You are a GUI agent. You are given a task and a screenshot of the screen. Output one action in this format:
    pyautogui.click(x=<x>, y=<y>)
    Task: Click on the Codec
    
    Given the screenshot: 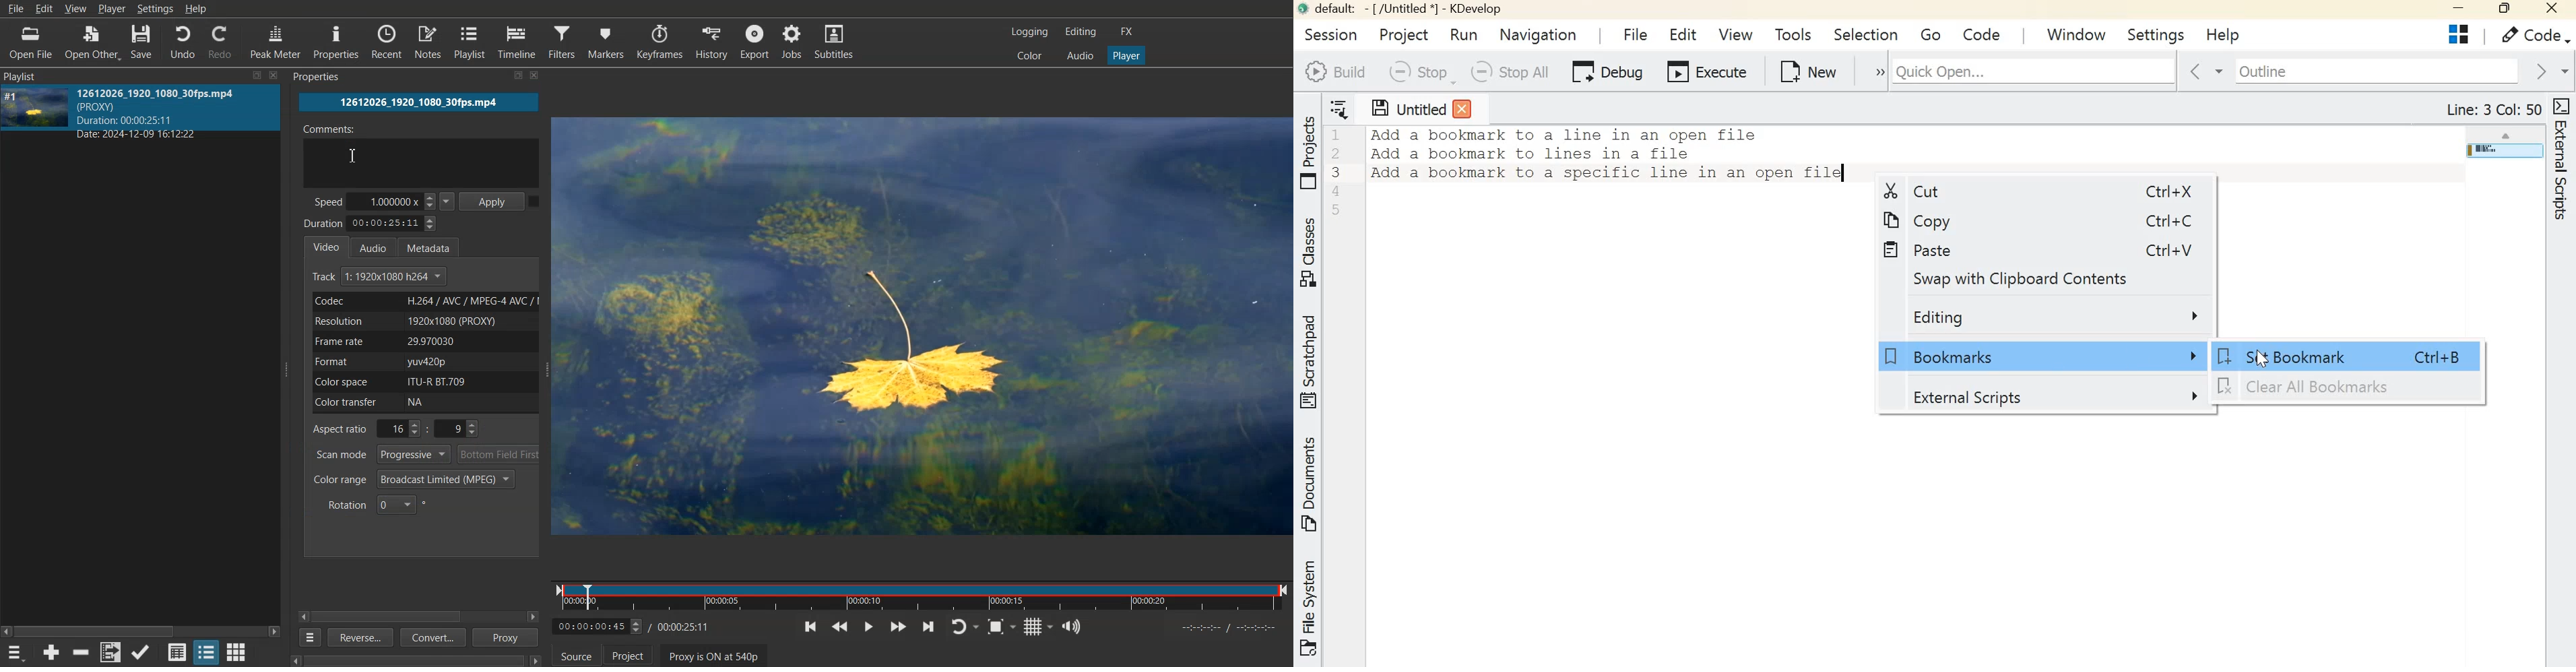 What is the action you would take?
    pyautogui.click(x=422, y=301)
    